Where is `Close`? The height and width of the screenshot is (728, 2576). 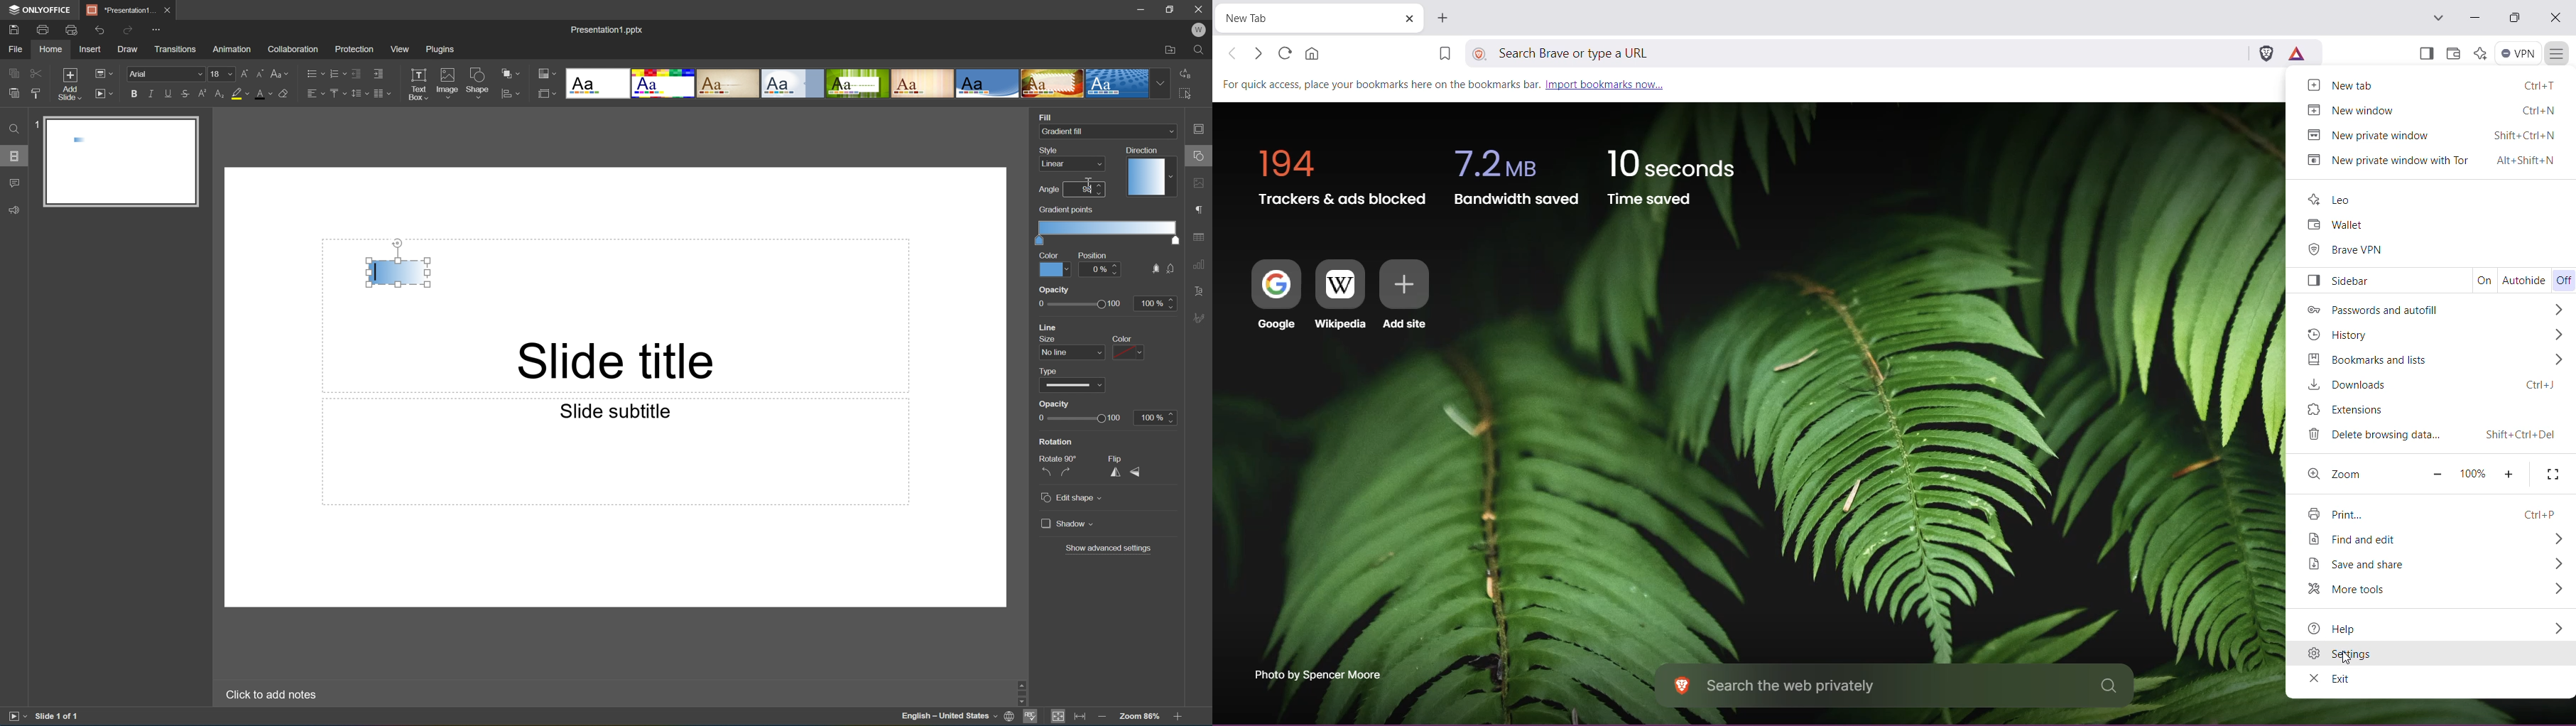
Close is located at coordinates (2555, 18).